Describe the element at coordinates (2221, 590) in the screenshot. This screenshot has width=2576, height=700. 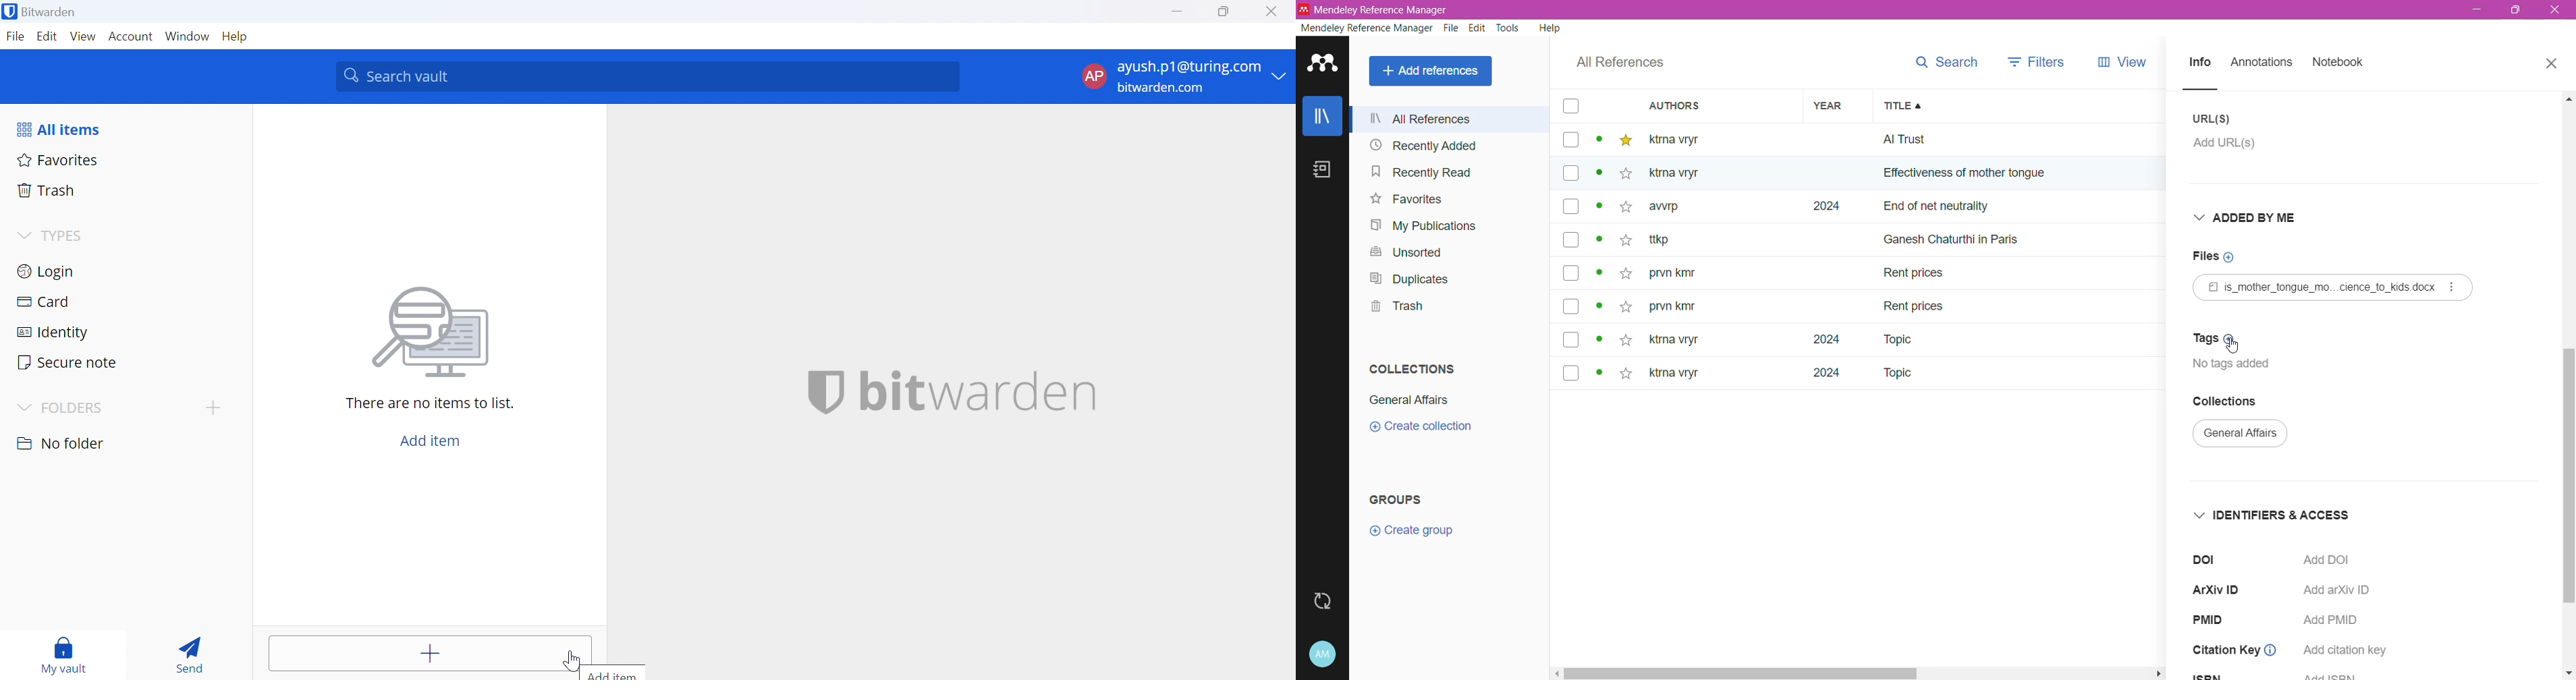
I see `ArXiV ID` at that location.